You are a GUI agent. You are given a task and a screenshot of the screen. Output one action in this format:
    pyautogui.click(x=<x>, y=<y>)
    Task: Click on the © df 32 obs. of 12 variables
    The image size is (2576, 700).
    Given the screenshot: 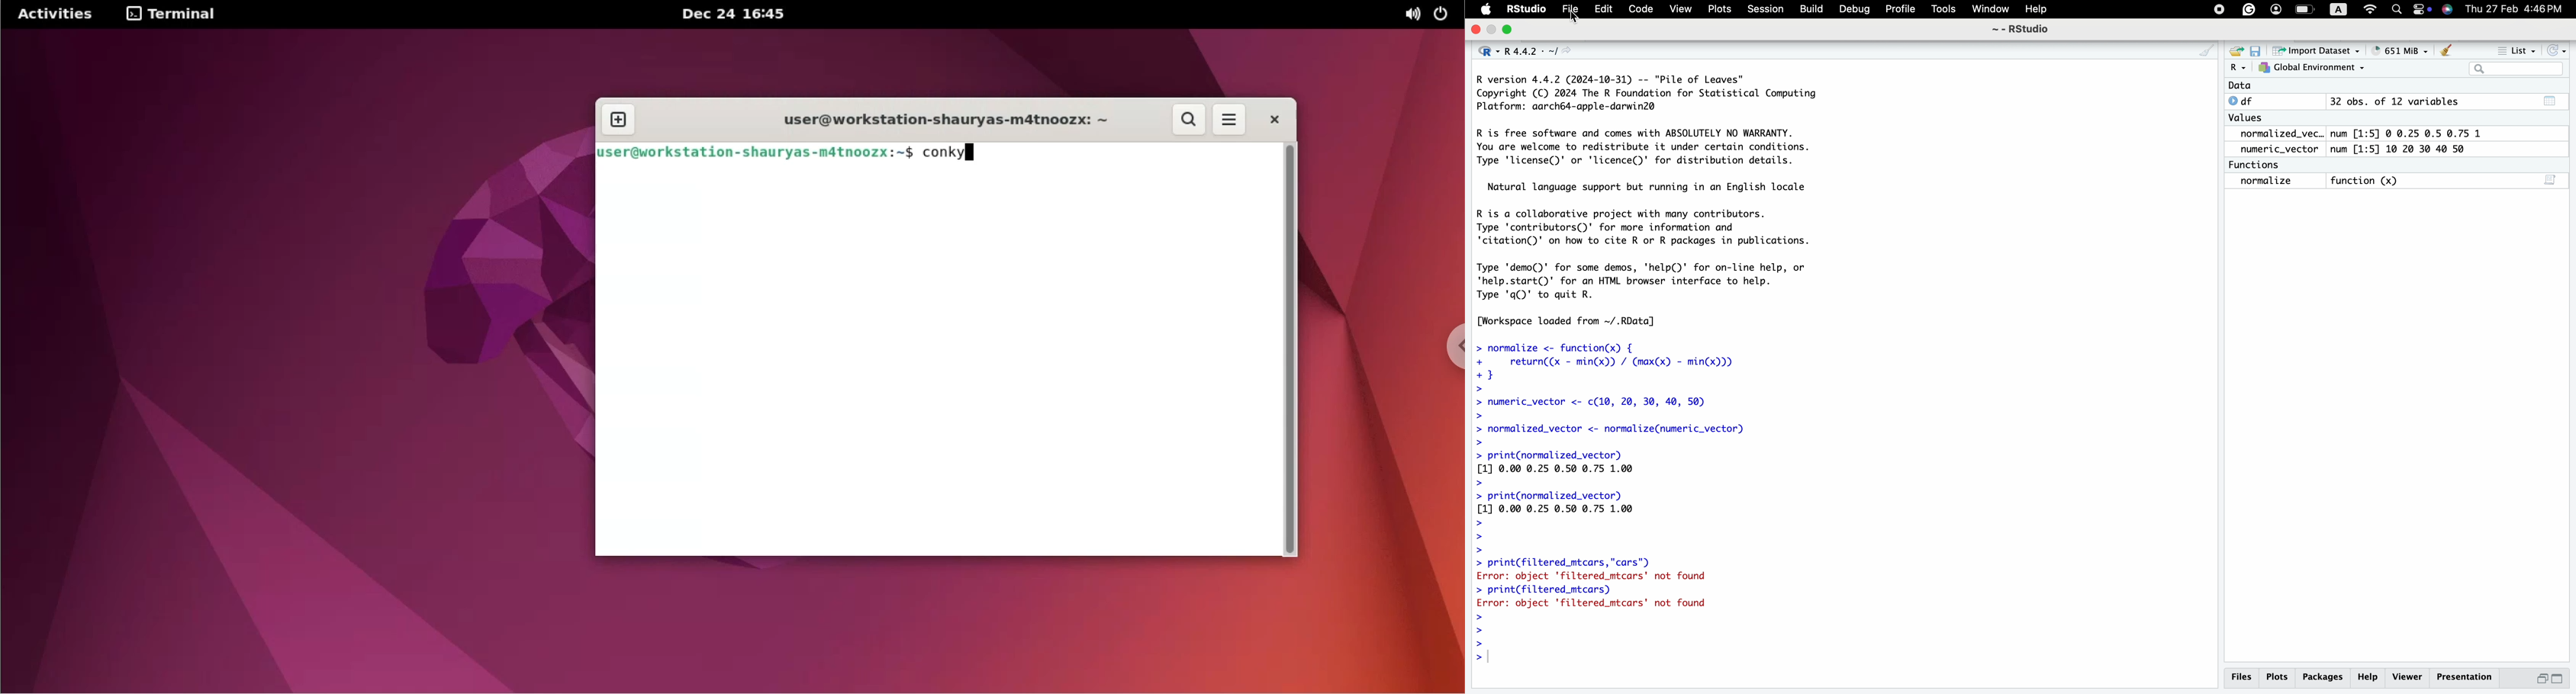 What is the action you would take?
    pyautogui.click(x=2388, y=101)
    